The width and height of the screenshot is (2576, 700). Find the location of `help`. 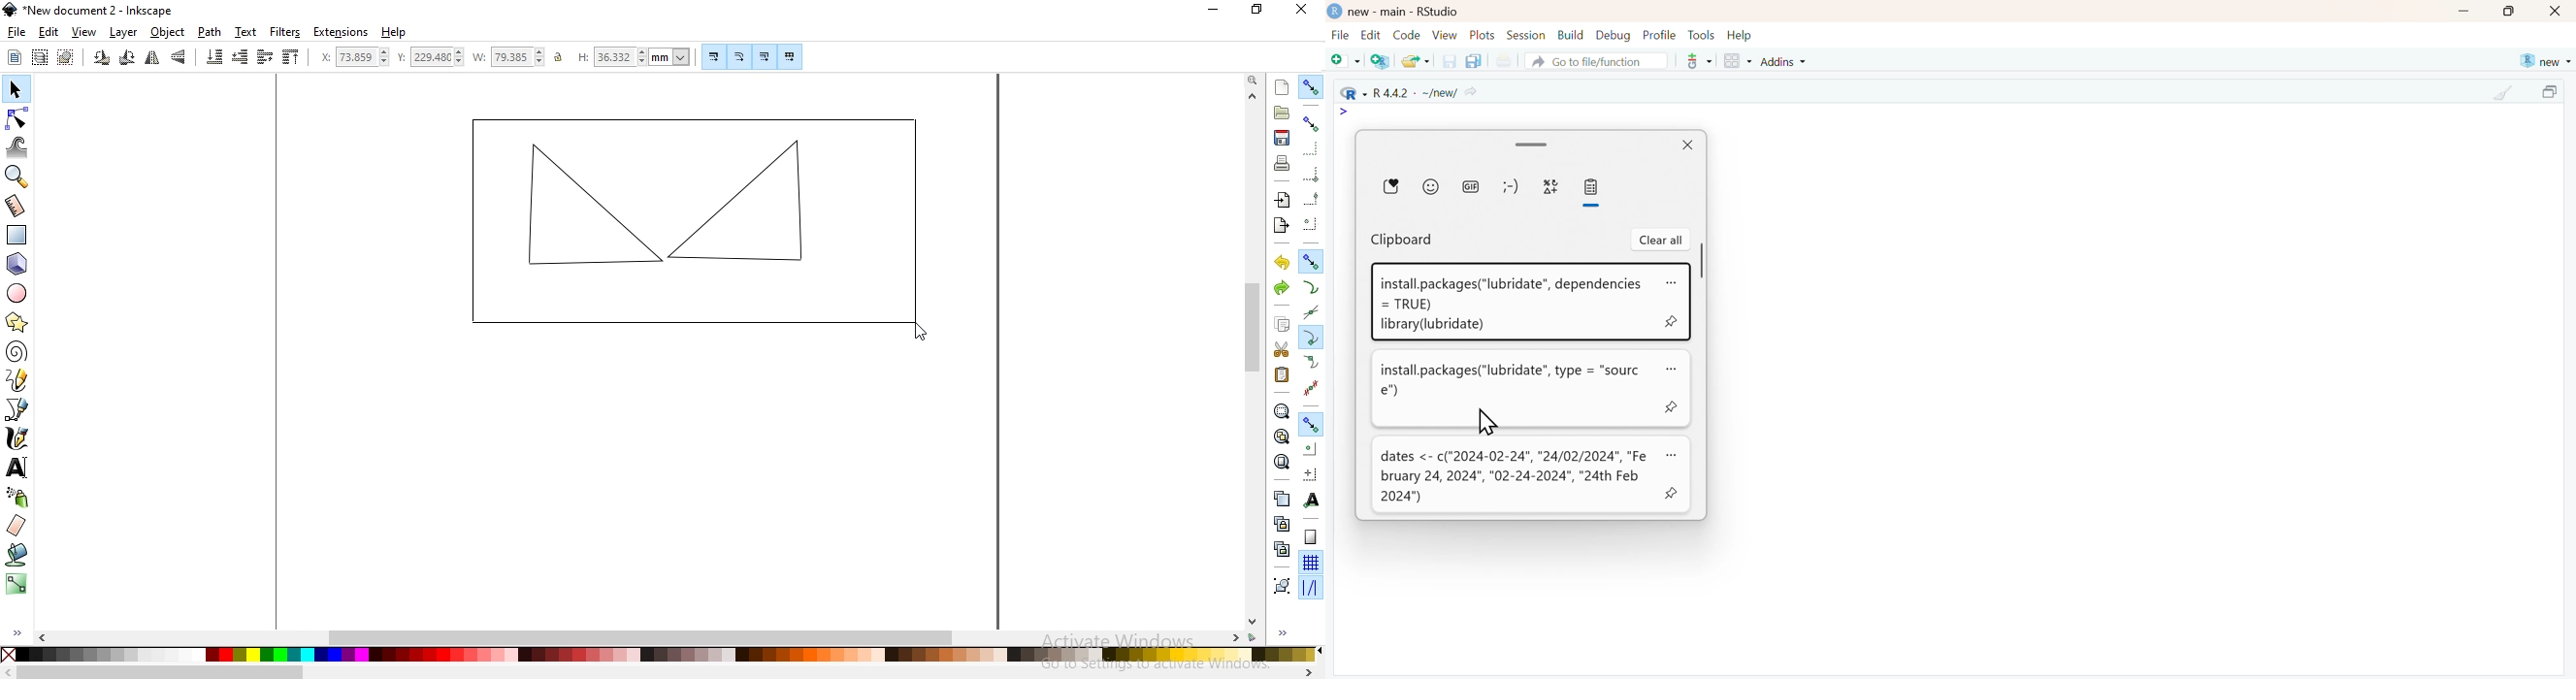

help is located at coordinates (394, 33).